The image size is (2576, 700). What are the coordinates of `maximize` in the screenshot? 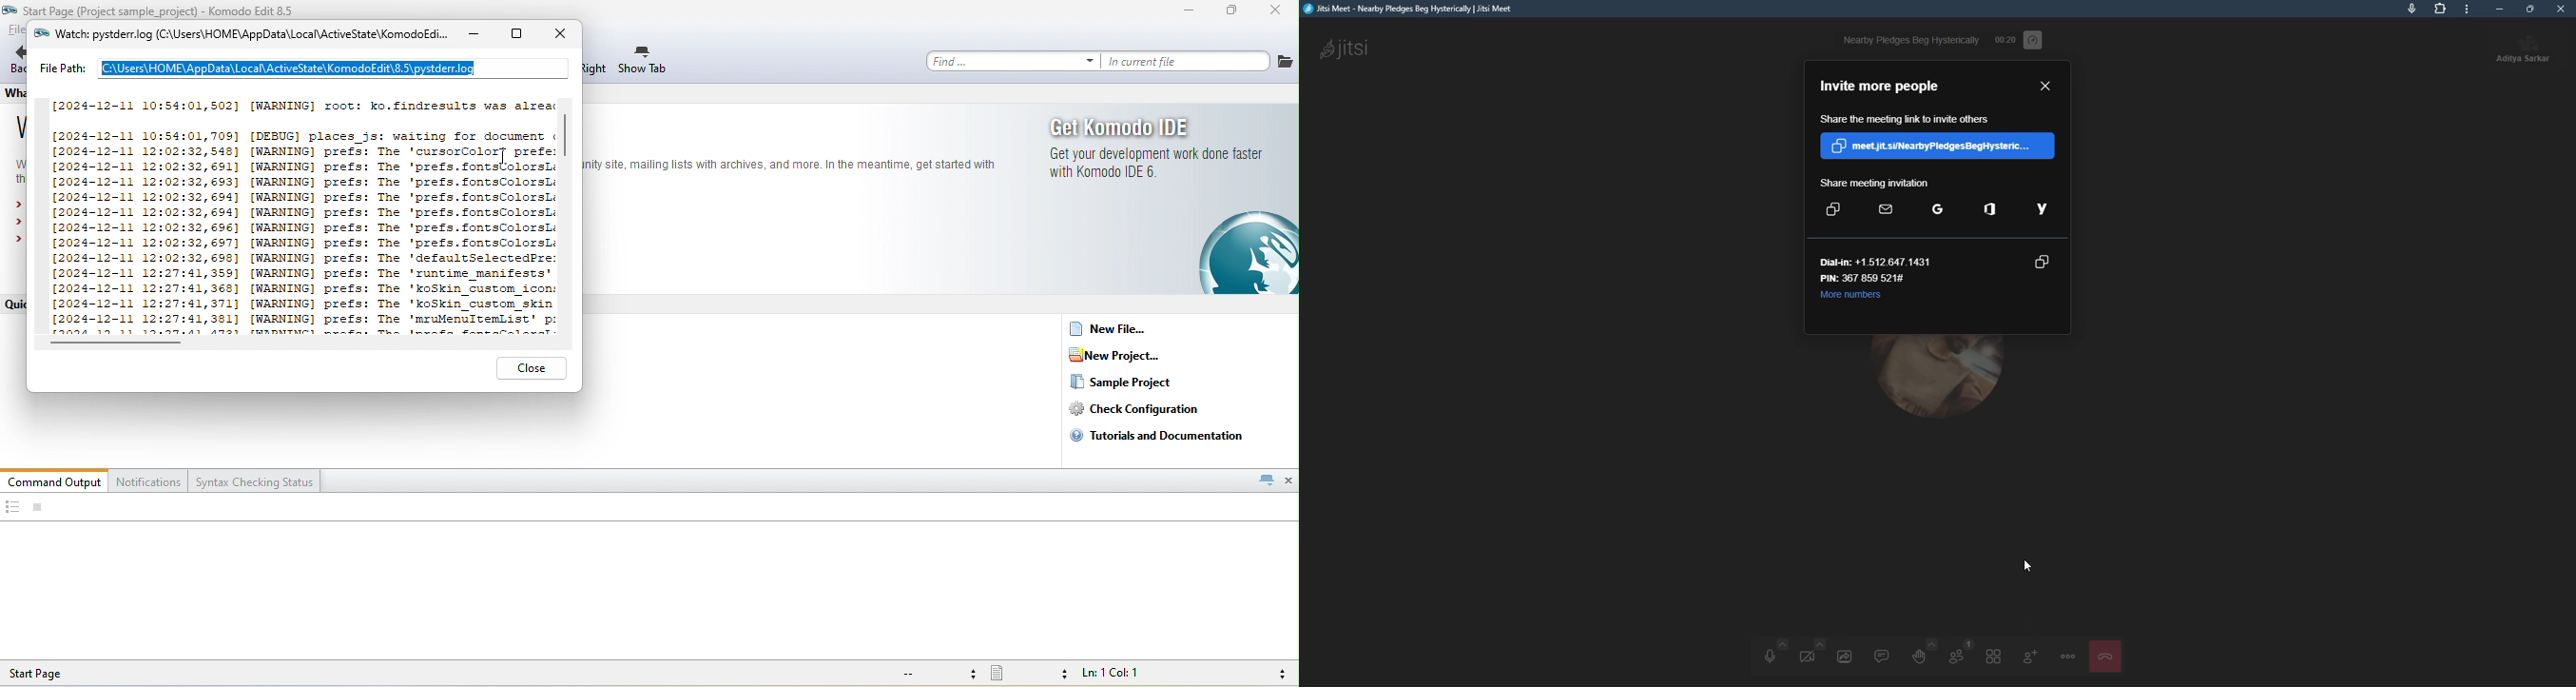 It's located at (2529, 9).